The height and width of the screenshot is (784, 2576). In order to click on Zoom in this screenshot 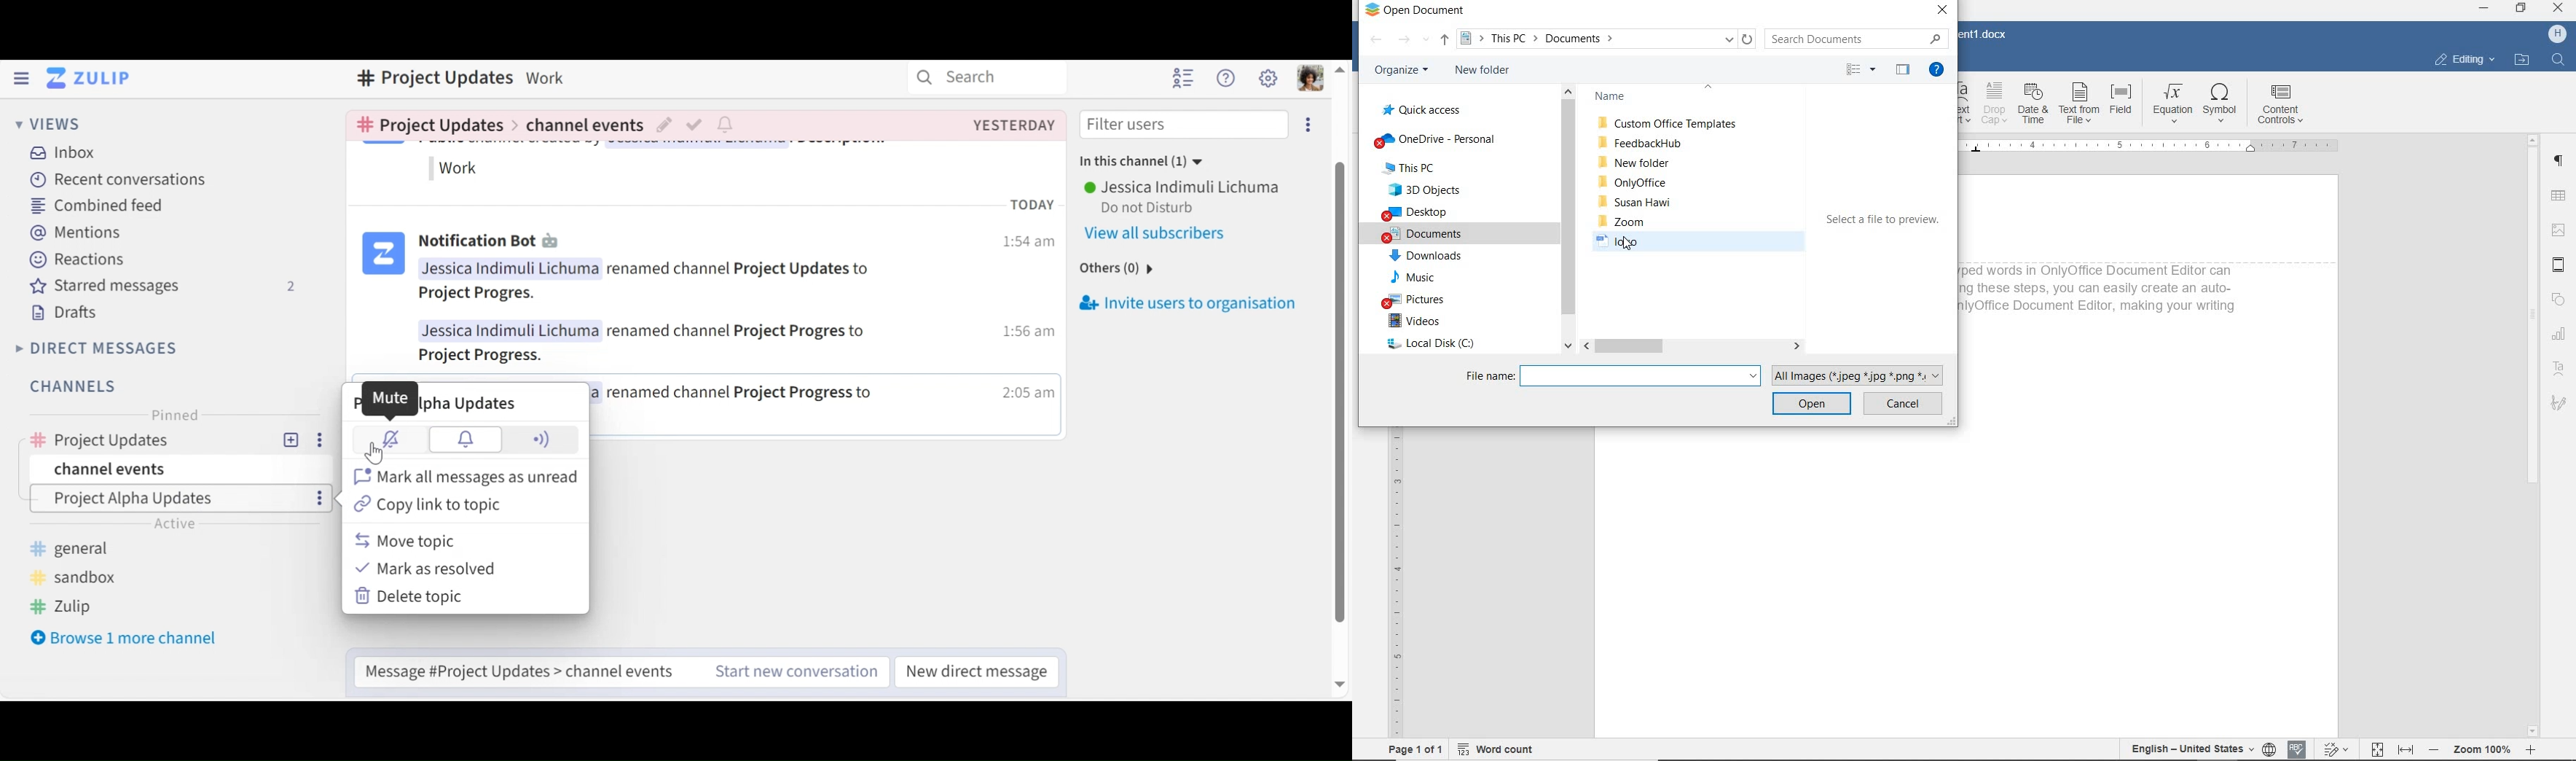, I will do `click(1623, 222)`.